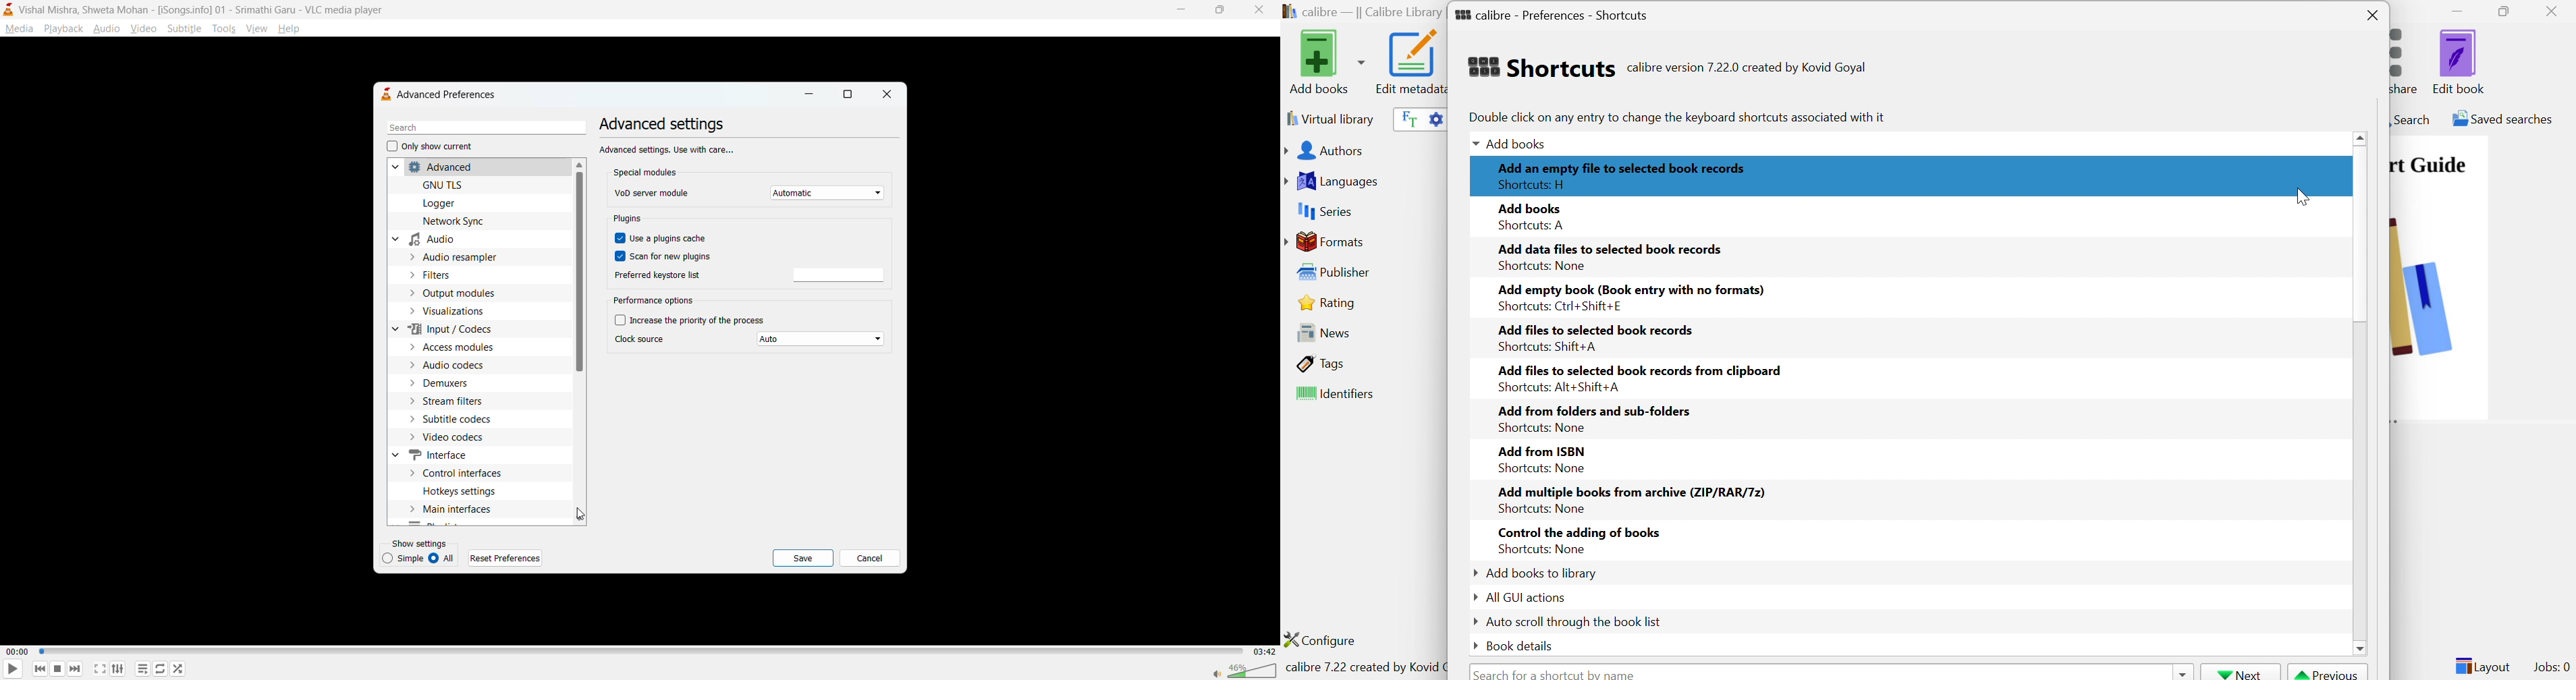  What do you see at coordinates (464, 511) in the screenshot?
I see `main interfaces` at bounding box center [464, 511].